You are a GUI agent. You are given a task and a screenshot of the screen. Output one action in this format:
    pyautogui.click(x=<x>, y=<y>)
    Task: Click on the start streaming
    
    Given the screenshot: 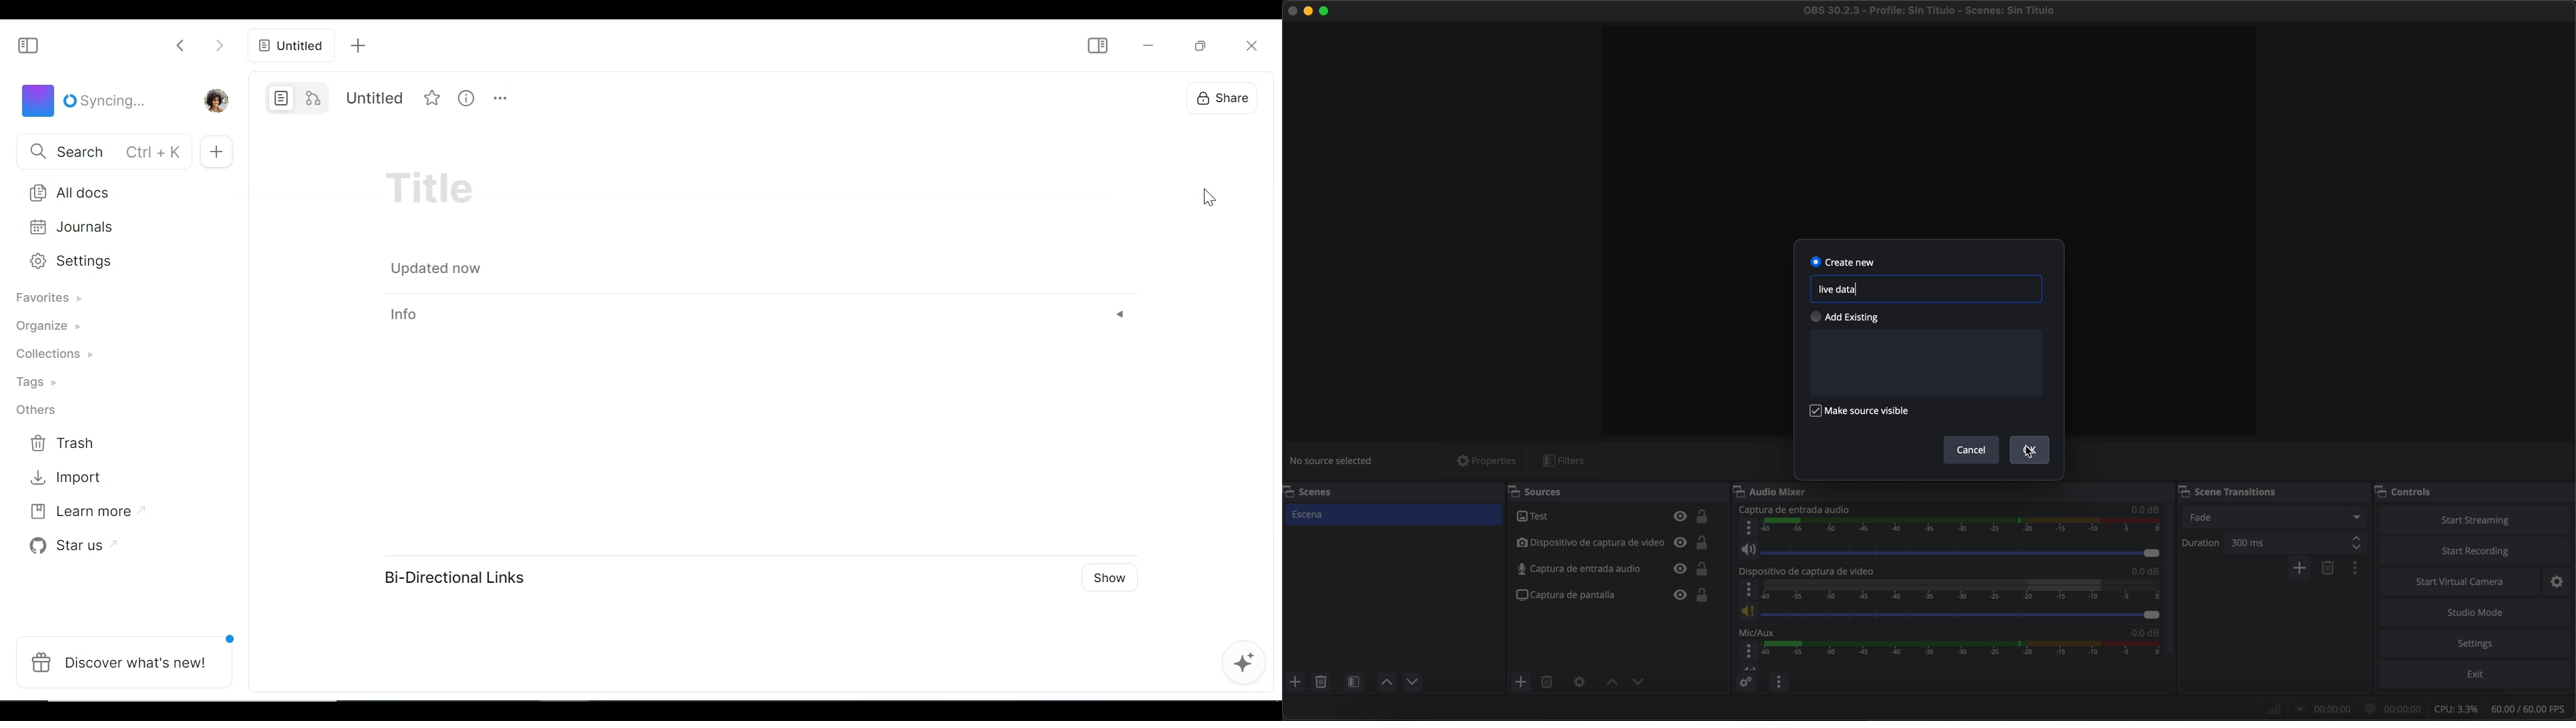 What is the action you would take?
    pyautogui.click(x=2476, y=519)
    